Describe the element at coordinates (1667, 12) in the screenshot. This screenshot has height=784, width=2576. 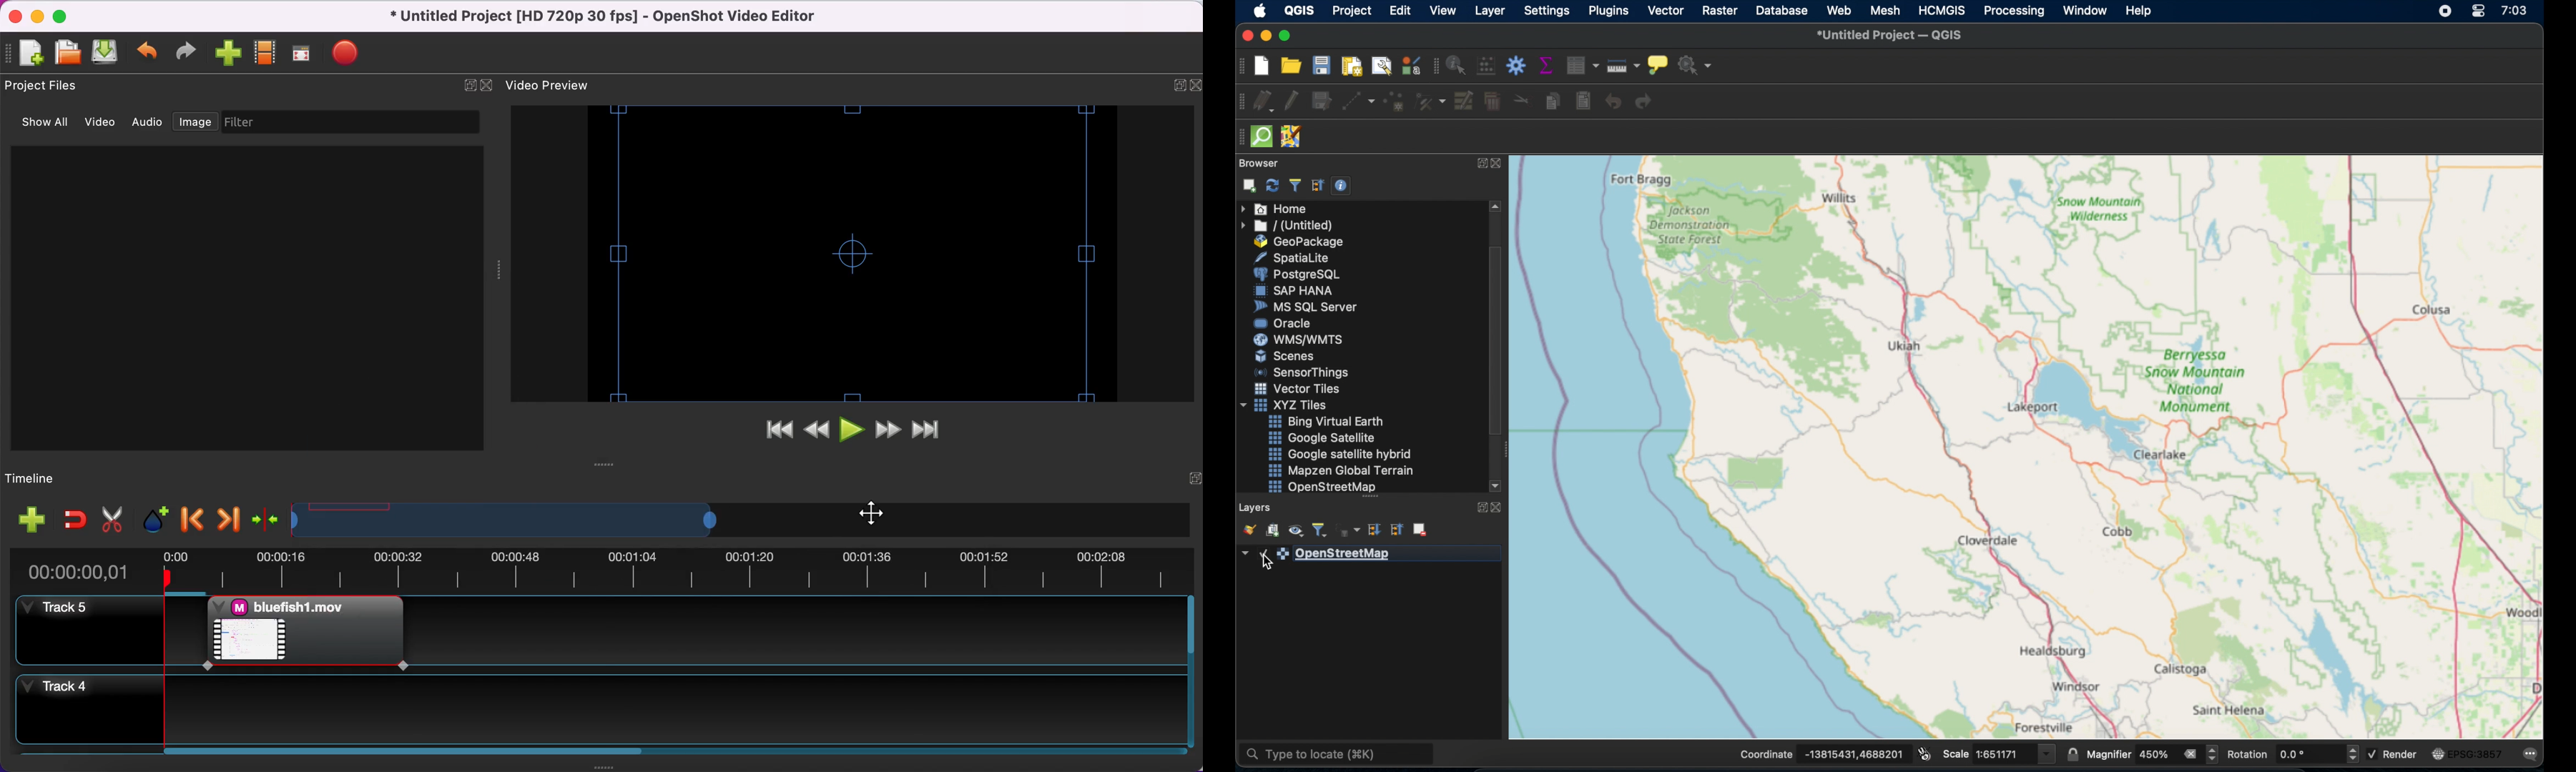
I see `vector` at that location.